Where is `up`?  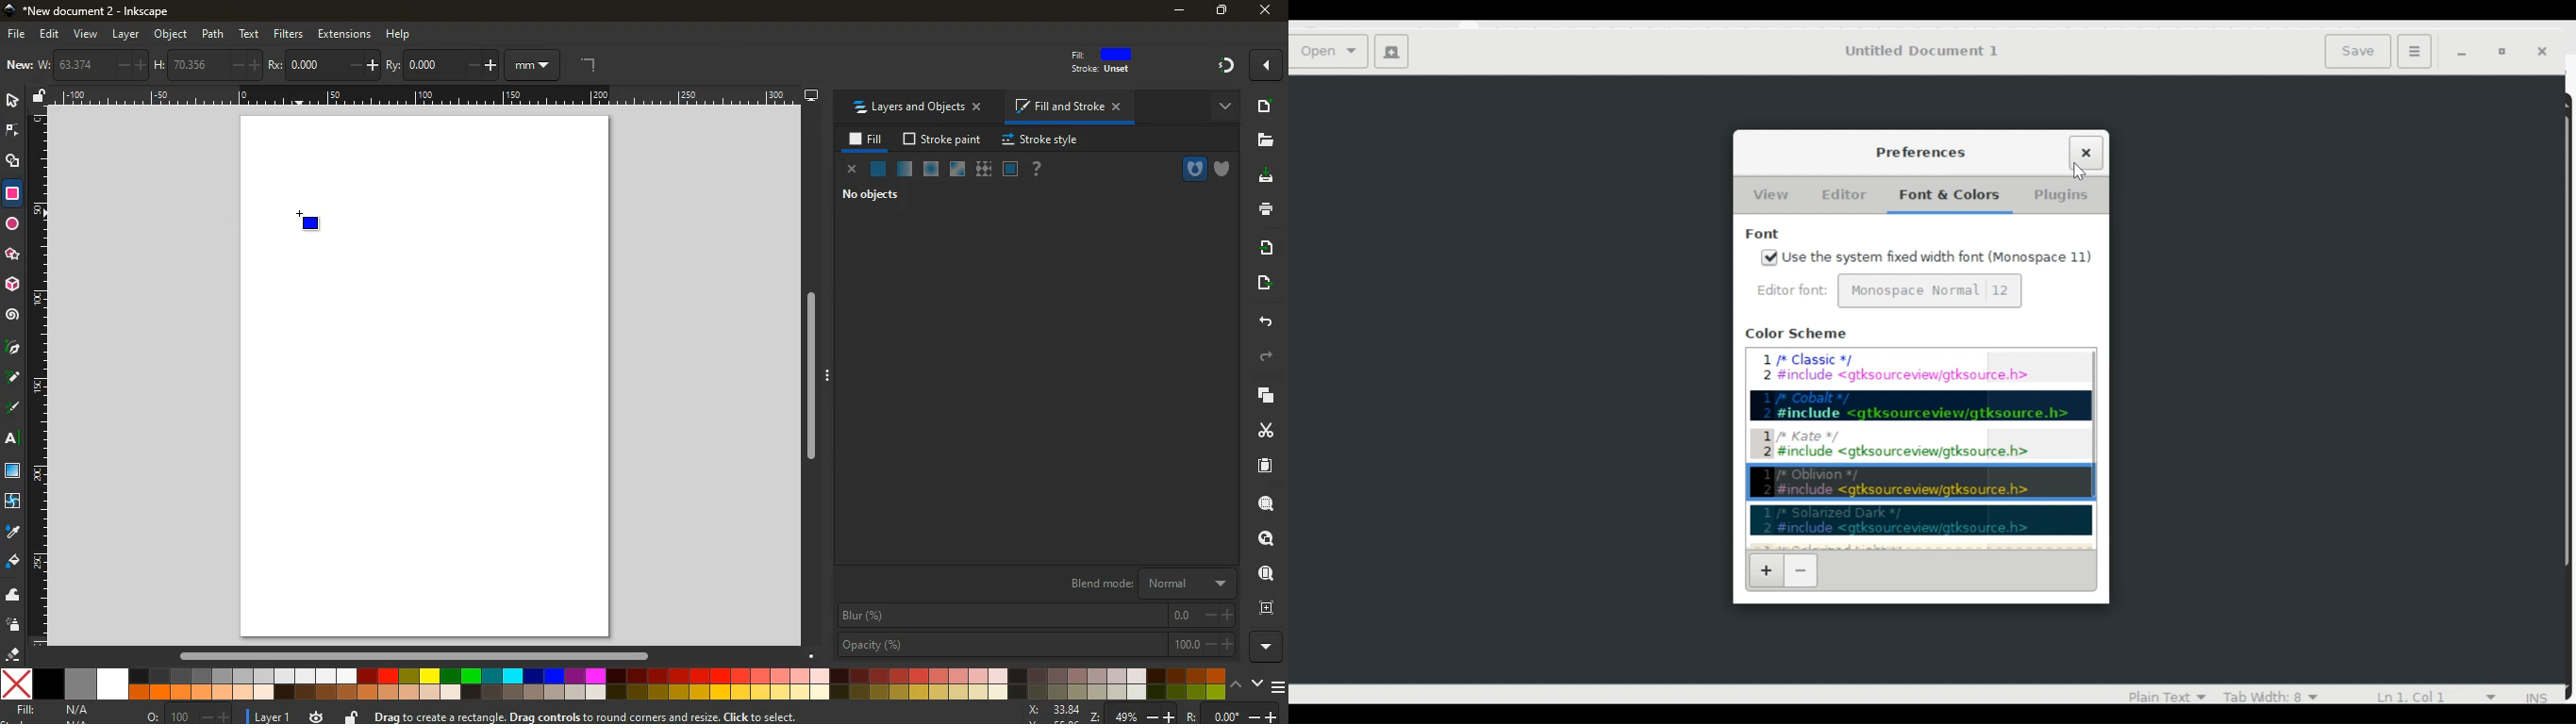 up is located at coordinates (1238, 685).